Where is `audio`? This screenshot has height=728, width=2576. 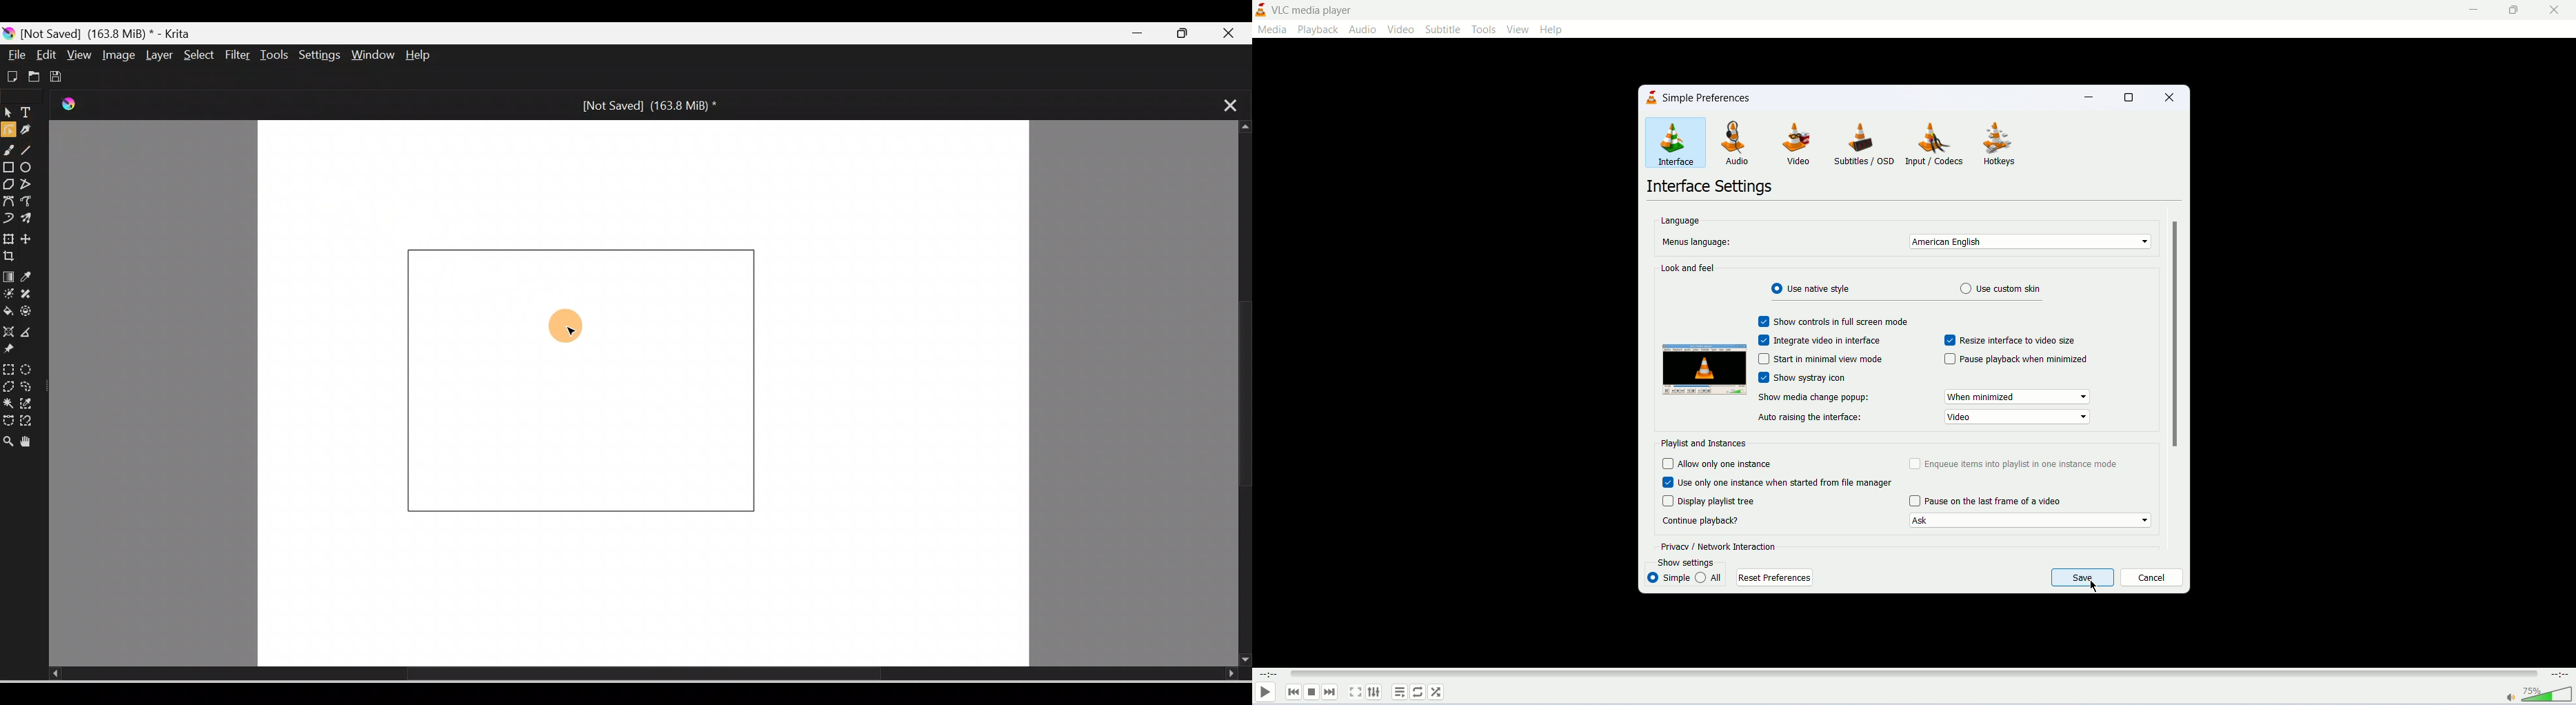
audio is located at coordinates (1742, 144).